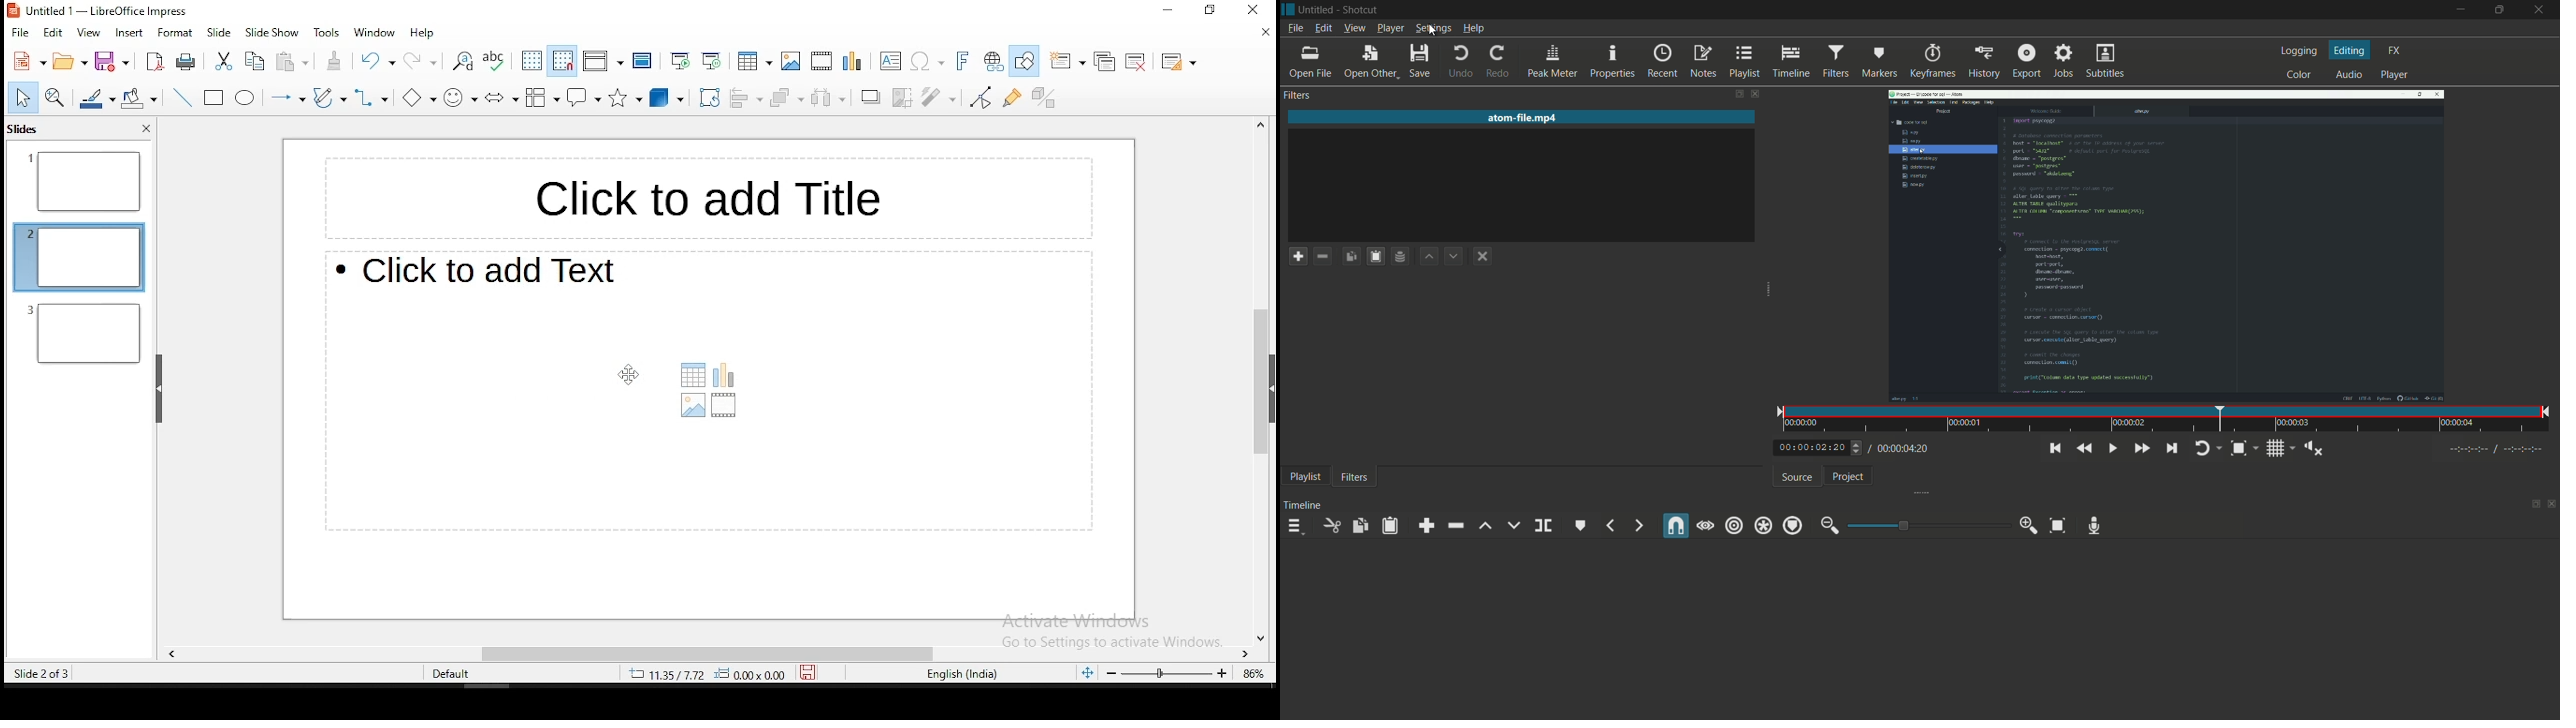 This screenshot has height=728, width=2576. Describe the element at coordinates (1847, 476) in the screenshot. I see `project` at that location.